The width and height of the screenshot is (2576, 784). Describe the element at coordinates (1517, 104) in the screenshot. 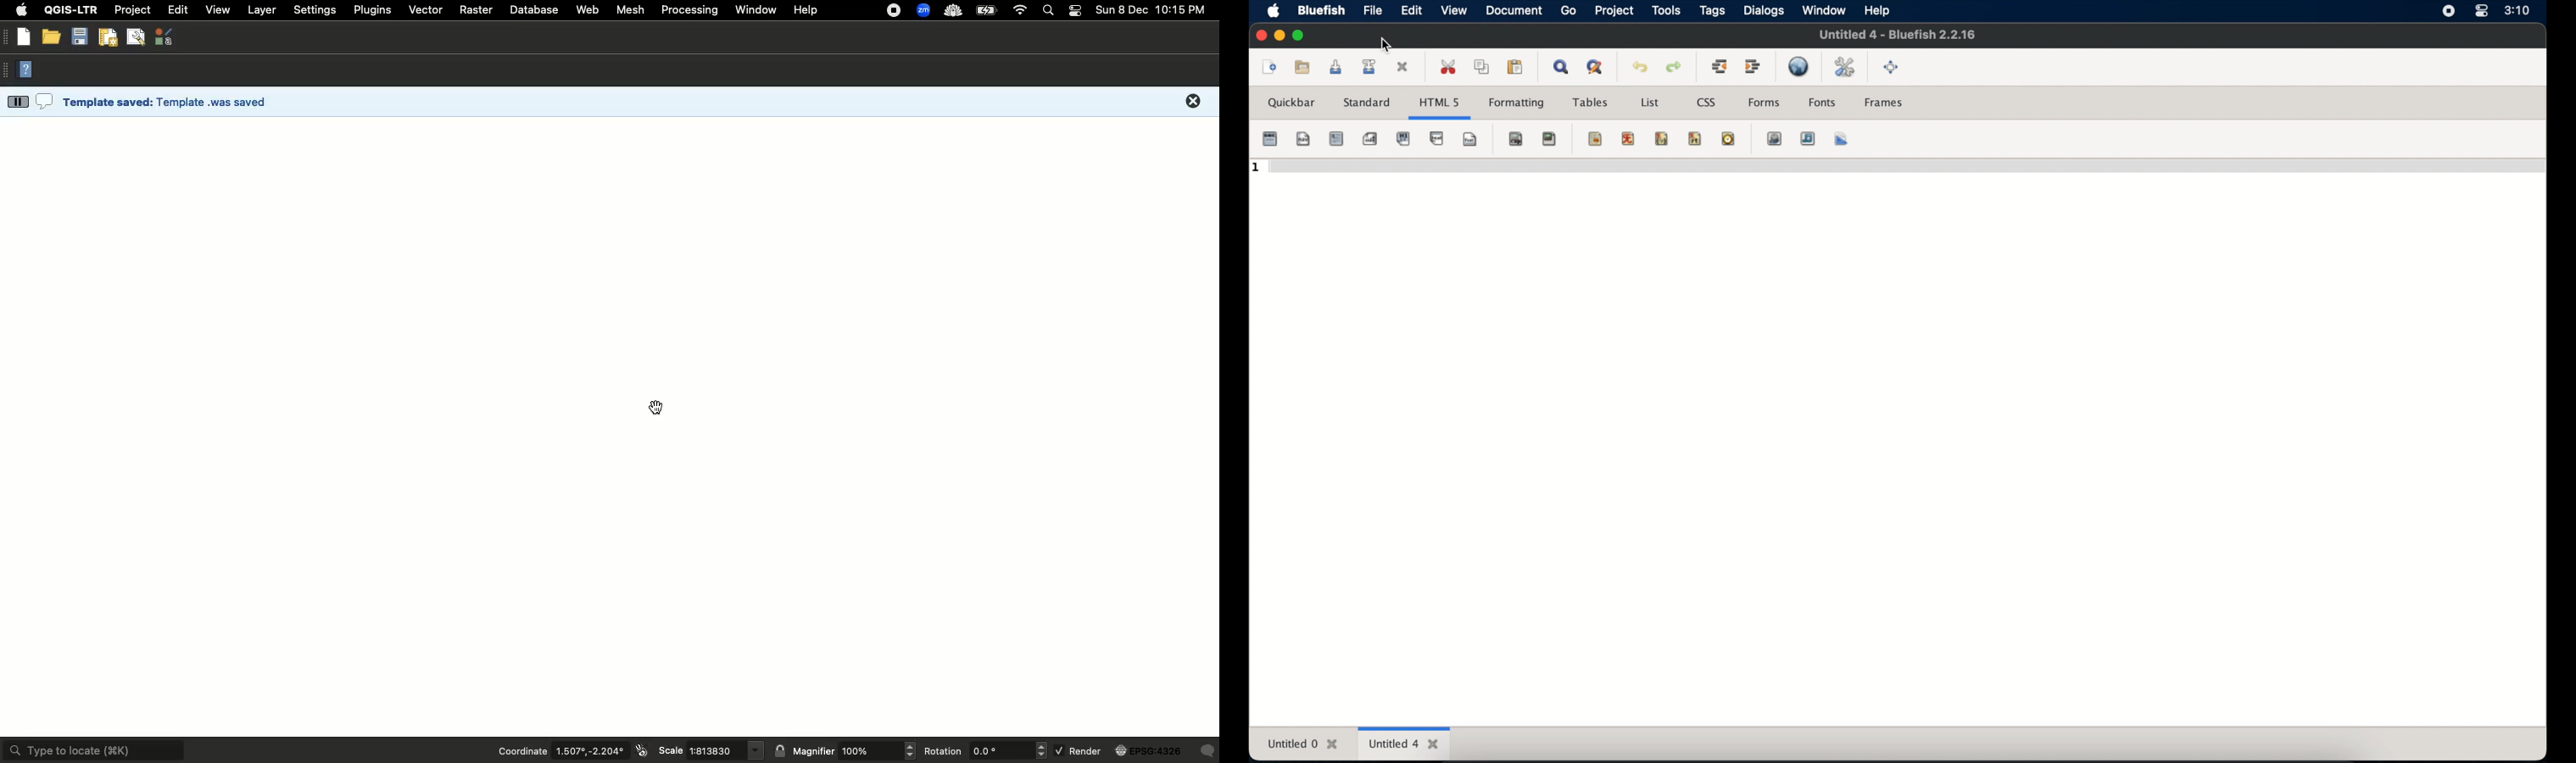

I see `formatting` at that location.